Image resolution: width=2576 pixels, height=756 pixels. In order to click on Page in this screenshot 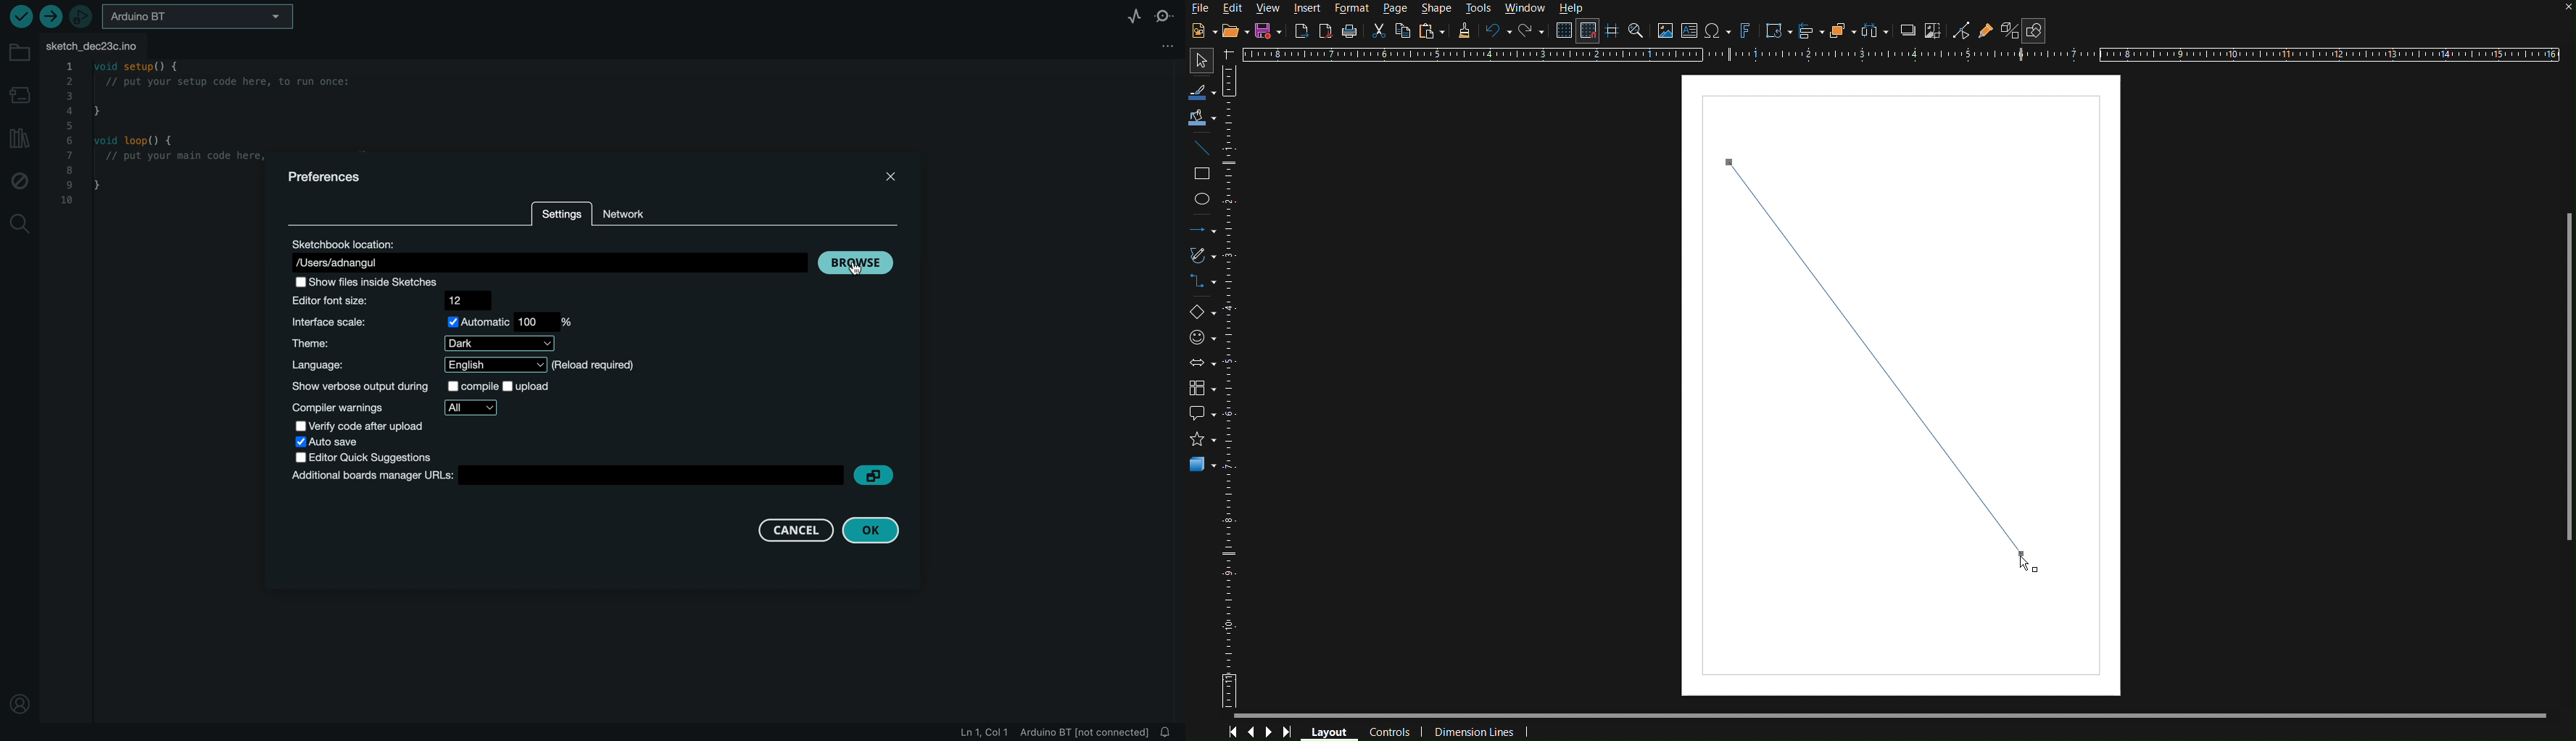, I will do `click(1393, 9)`.